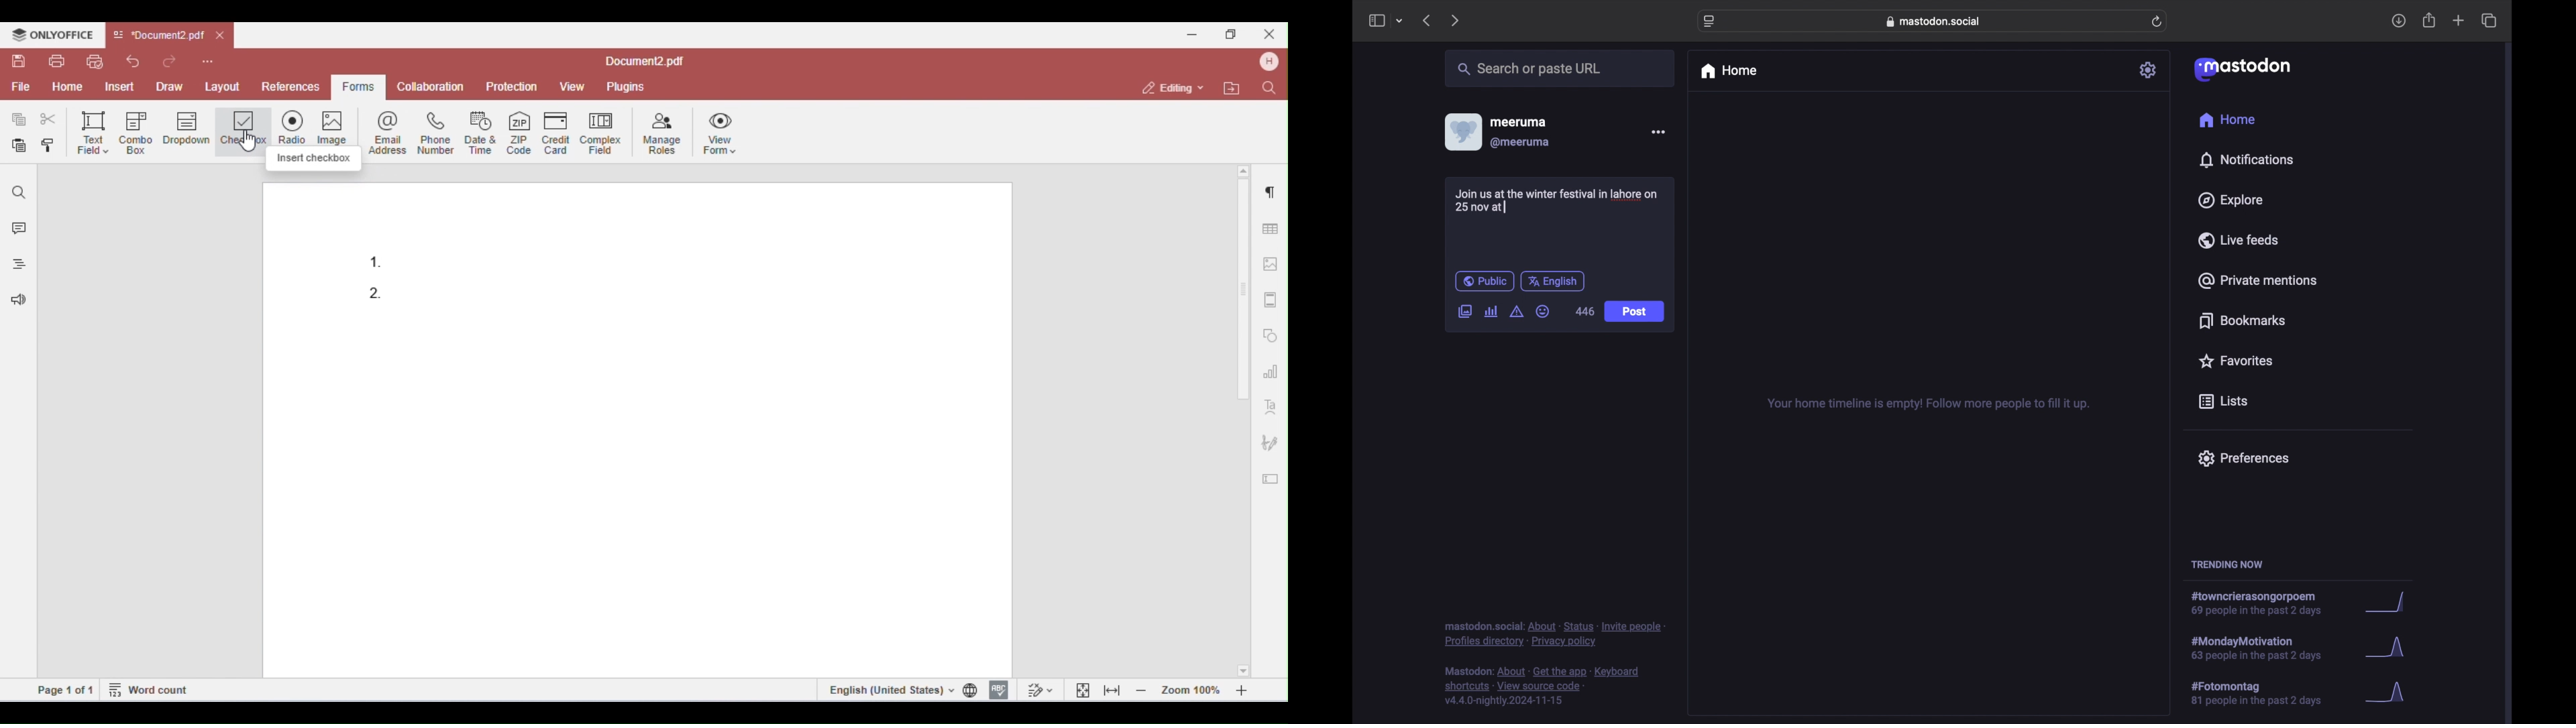 The height and width of the screenshot is (728, 2576). Describe the element at coordinates (2226, 120) in the screenshot. I see `home` at that location.